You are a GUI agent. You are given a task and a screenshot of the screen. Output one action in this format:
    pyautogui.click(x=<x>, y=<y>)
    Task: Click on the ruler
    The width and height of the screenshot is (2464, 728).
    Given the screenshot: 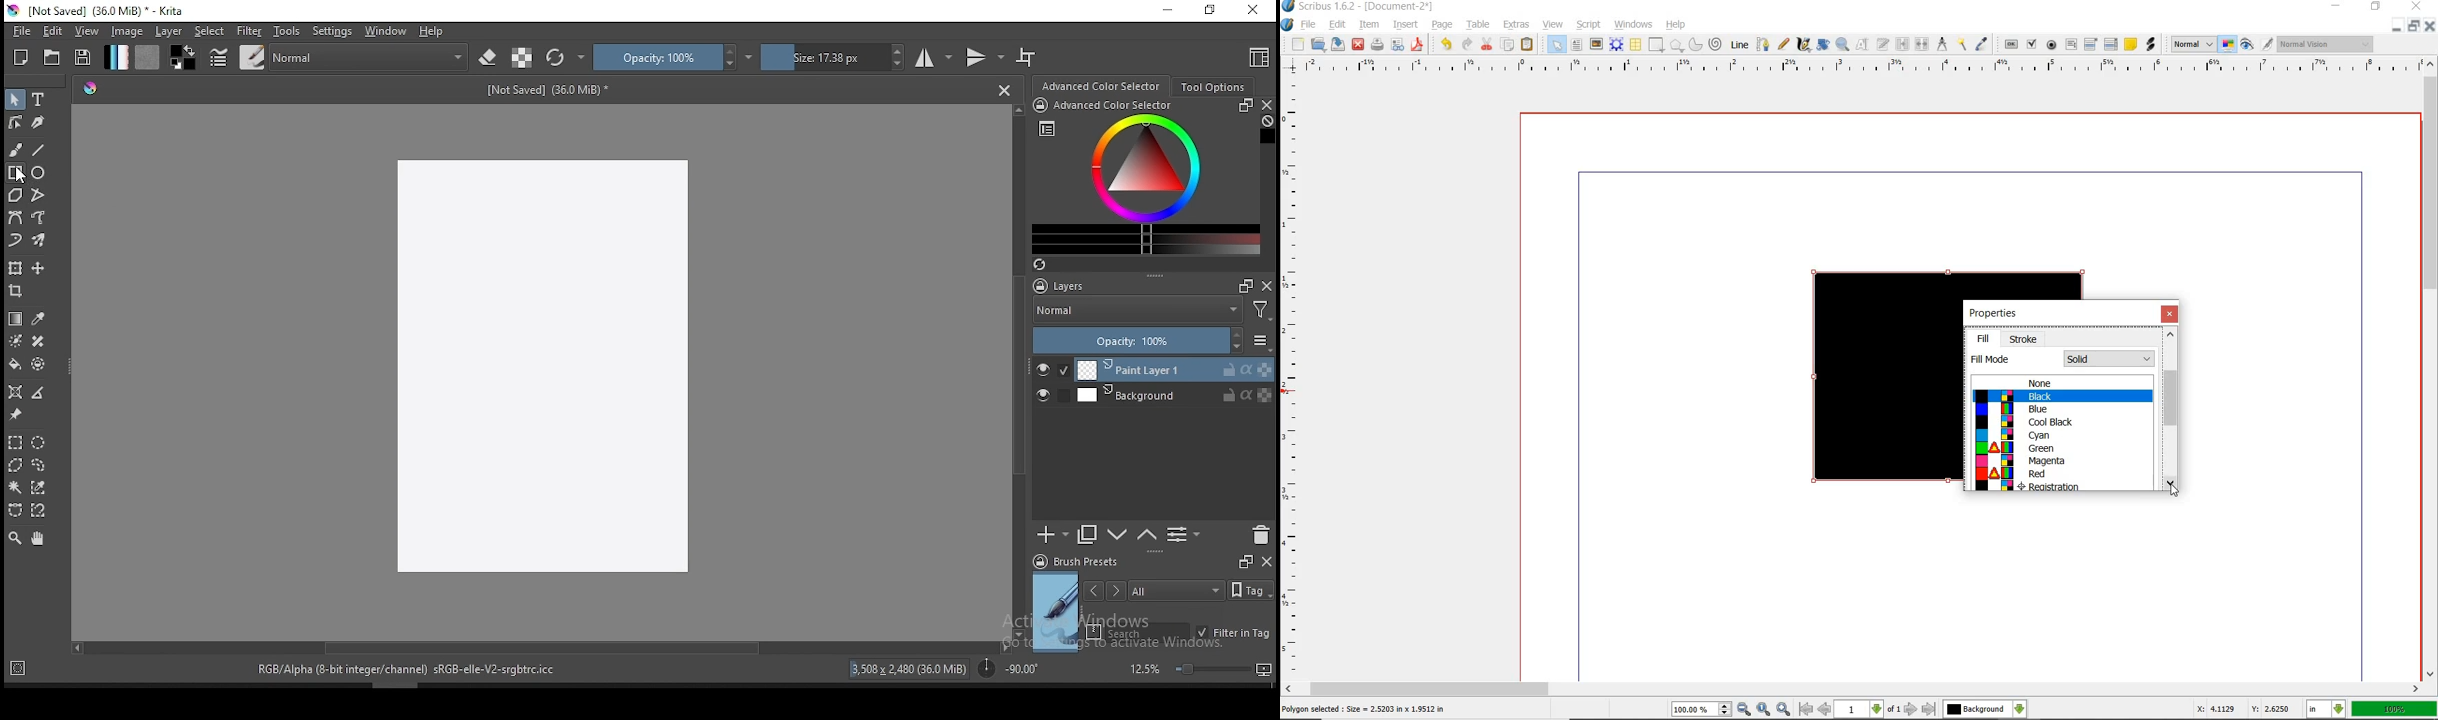 What is the action you would take?
    pyautogui.click(x=1857, y=67)
    